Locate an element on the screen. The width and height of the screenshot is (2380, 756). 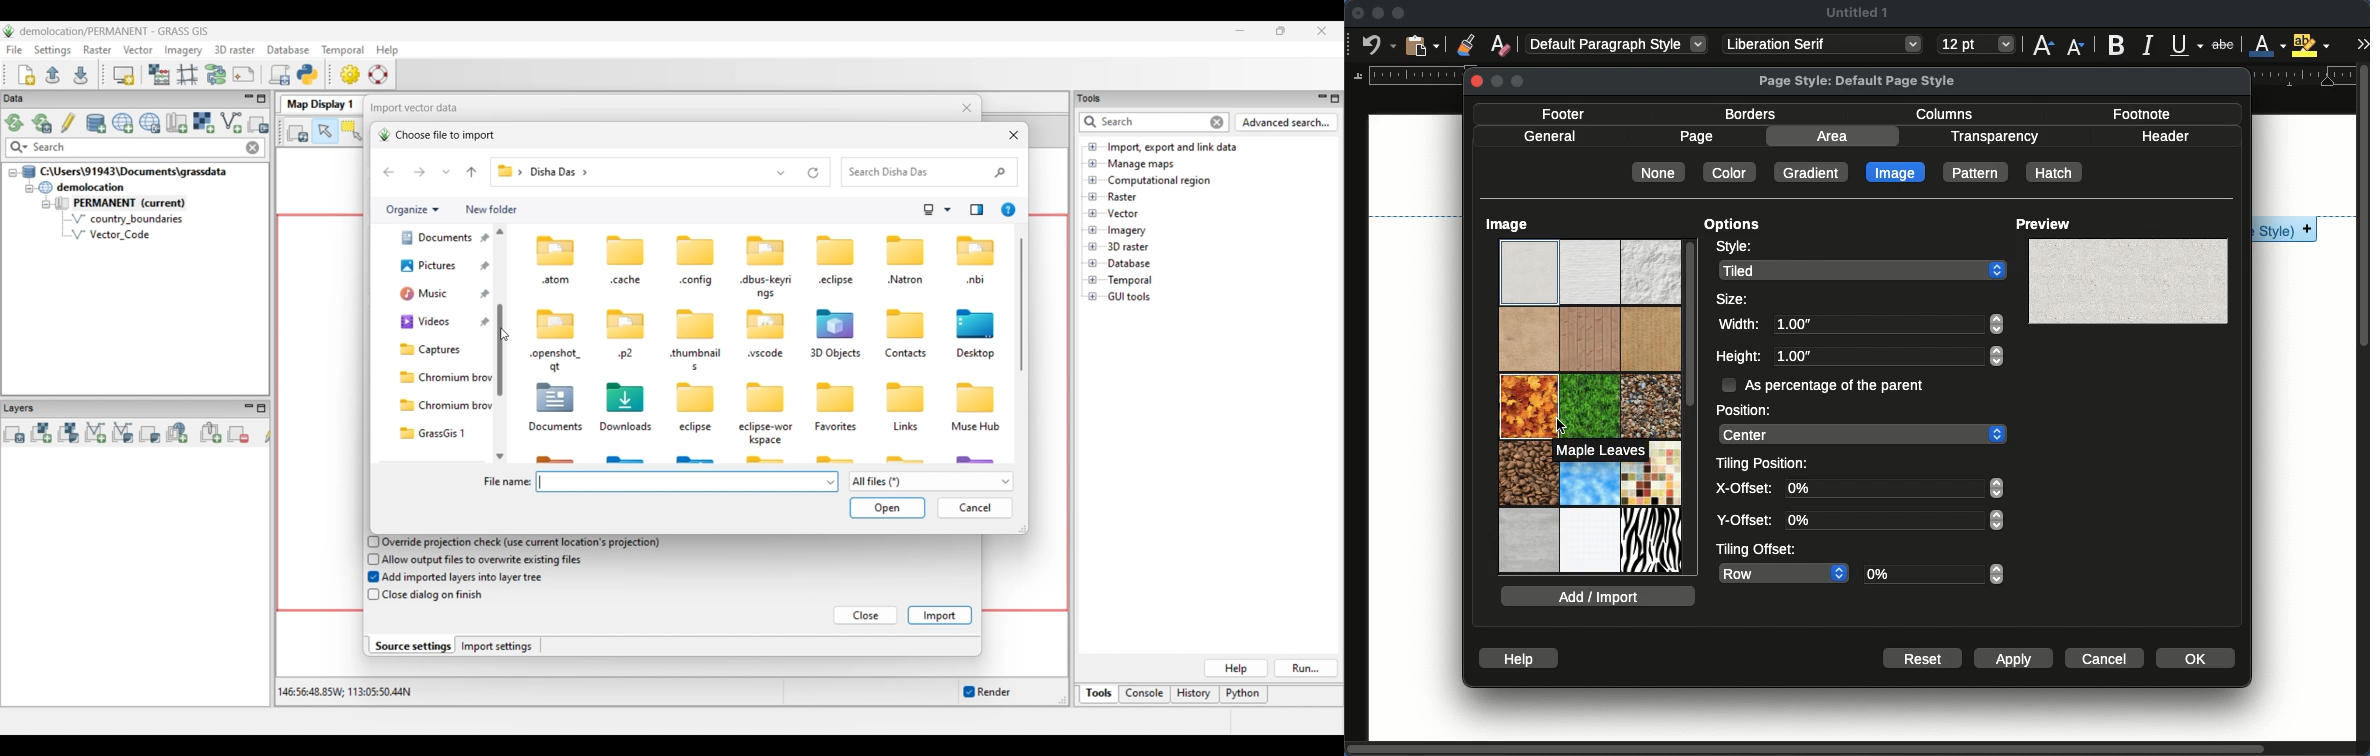
y-offset: is located at coordinates (1745, 522).